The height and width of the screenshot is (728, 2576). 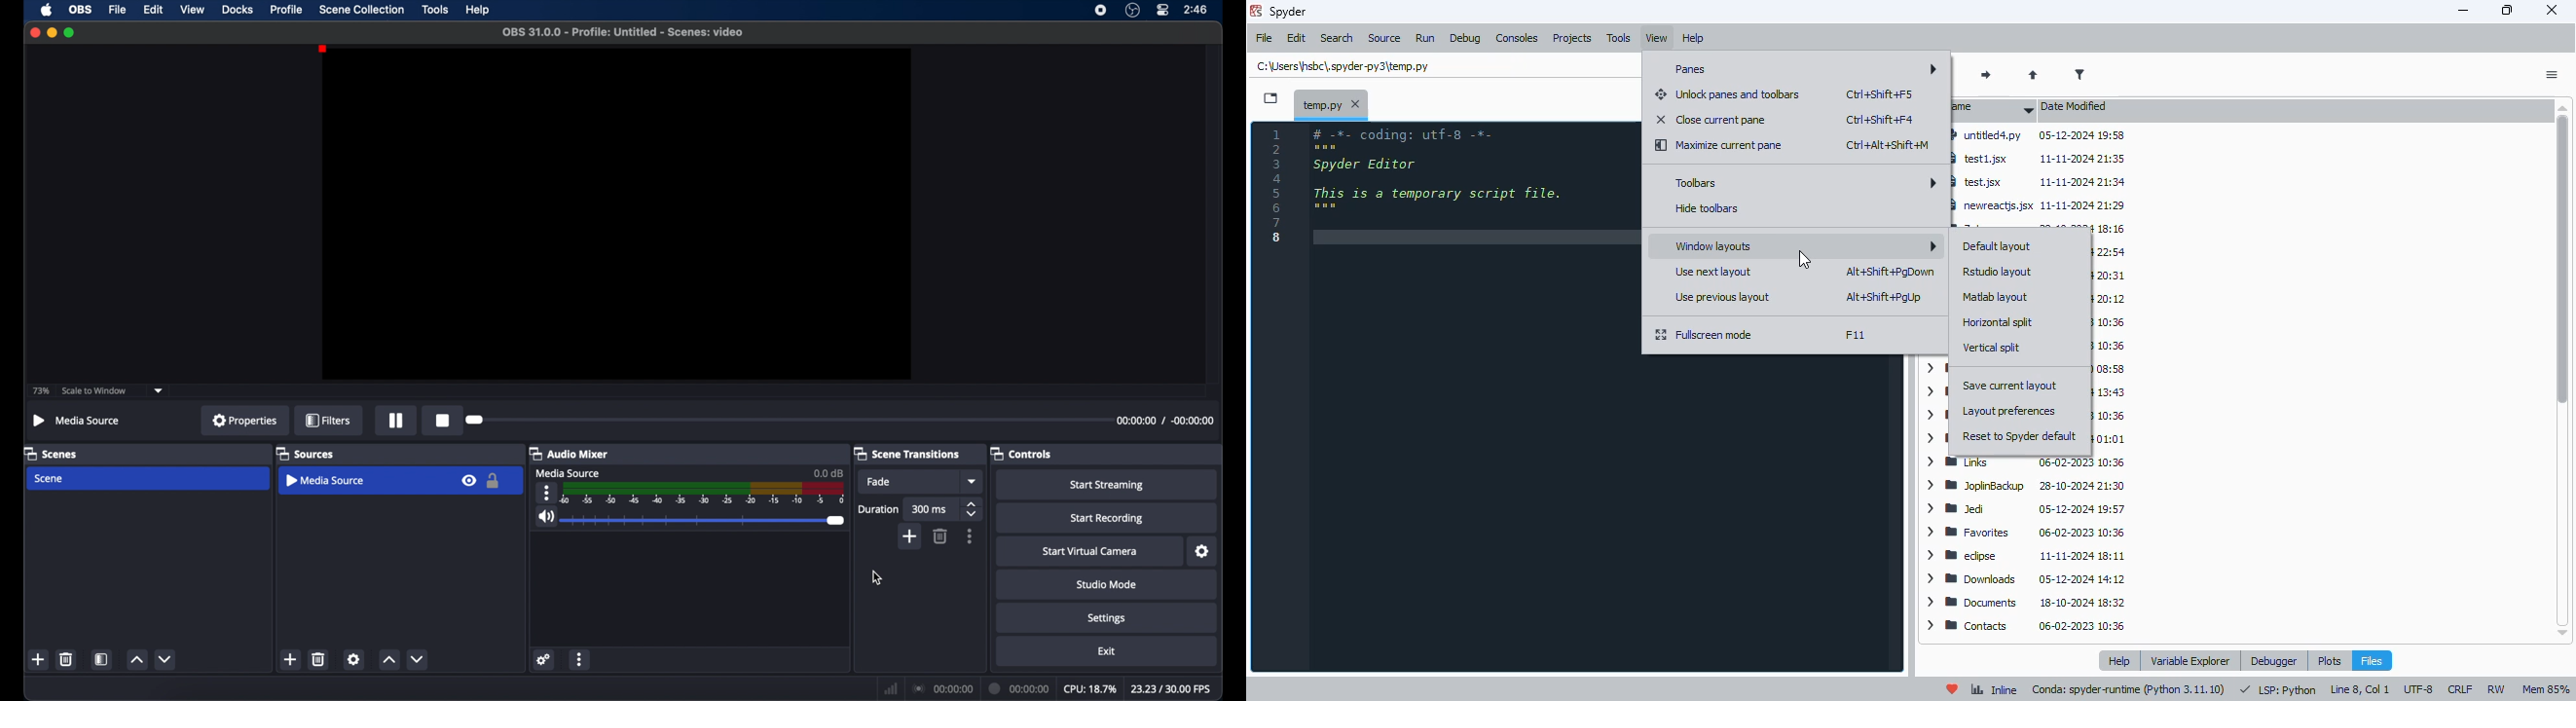 I want to click on inline, so click(x=1994, y=690).